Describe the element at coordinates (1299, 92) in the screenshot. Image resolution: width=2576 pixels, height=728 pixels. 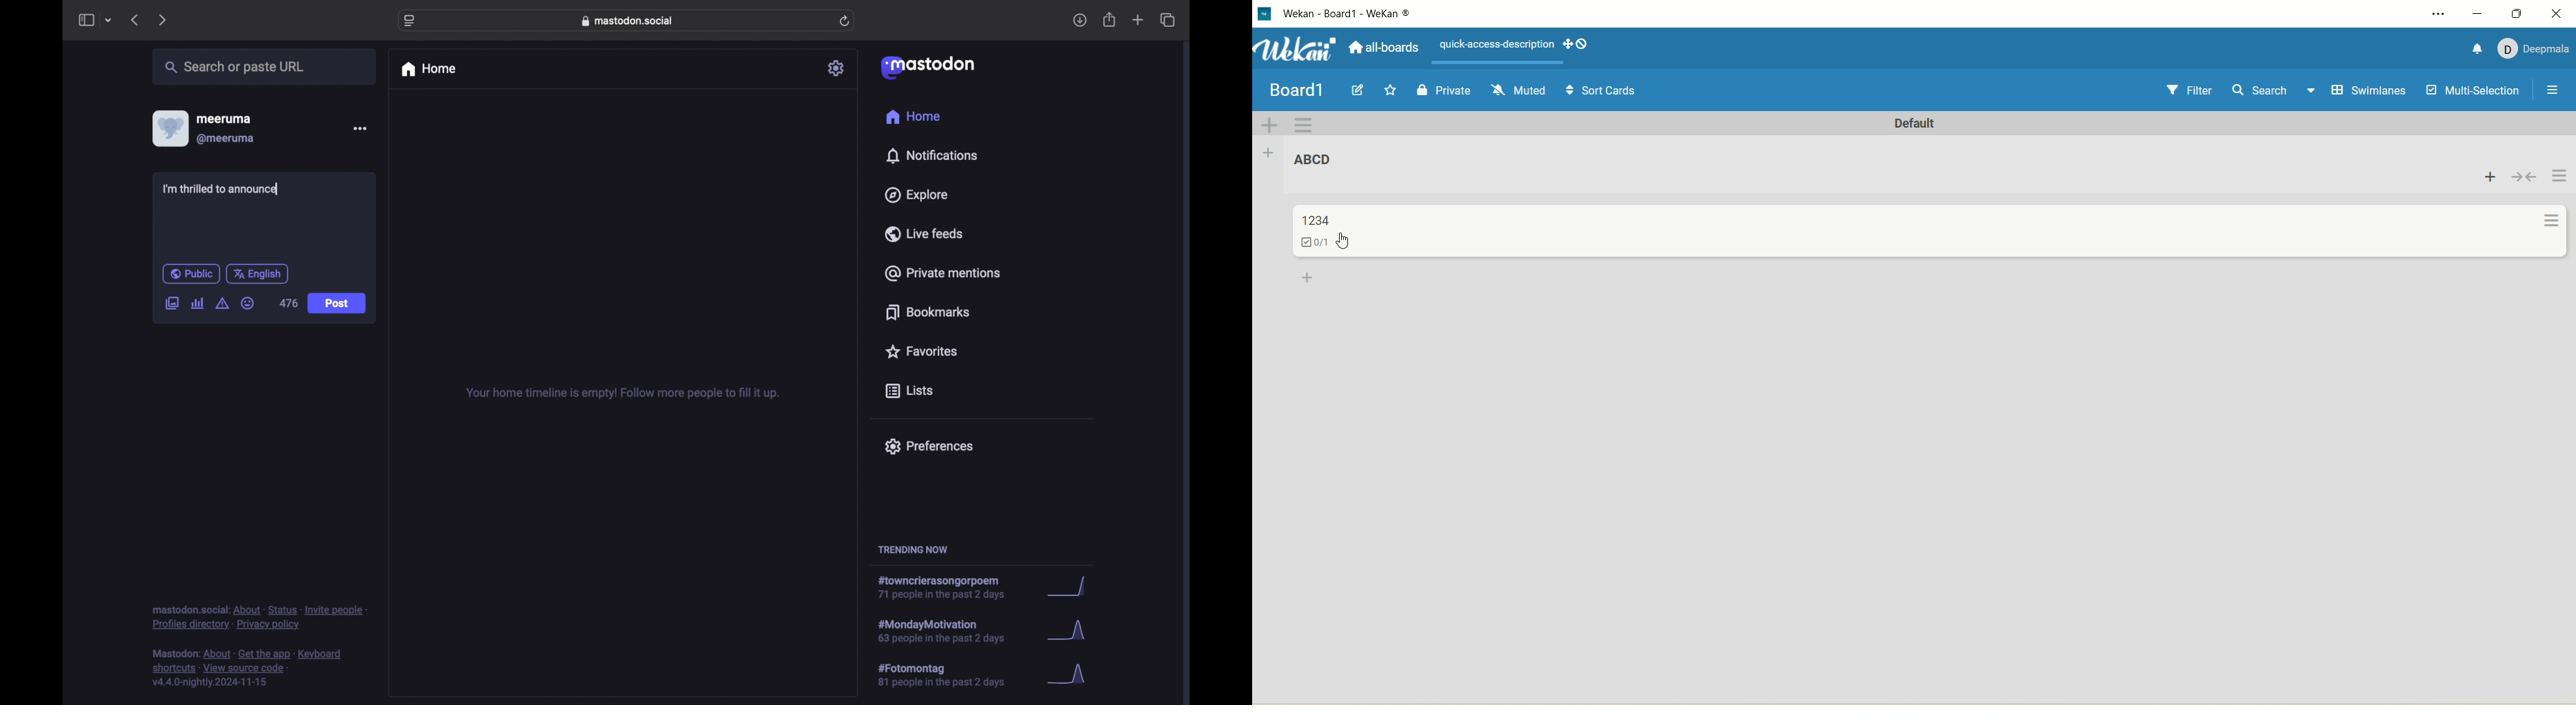
I see `board1` at that location.